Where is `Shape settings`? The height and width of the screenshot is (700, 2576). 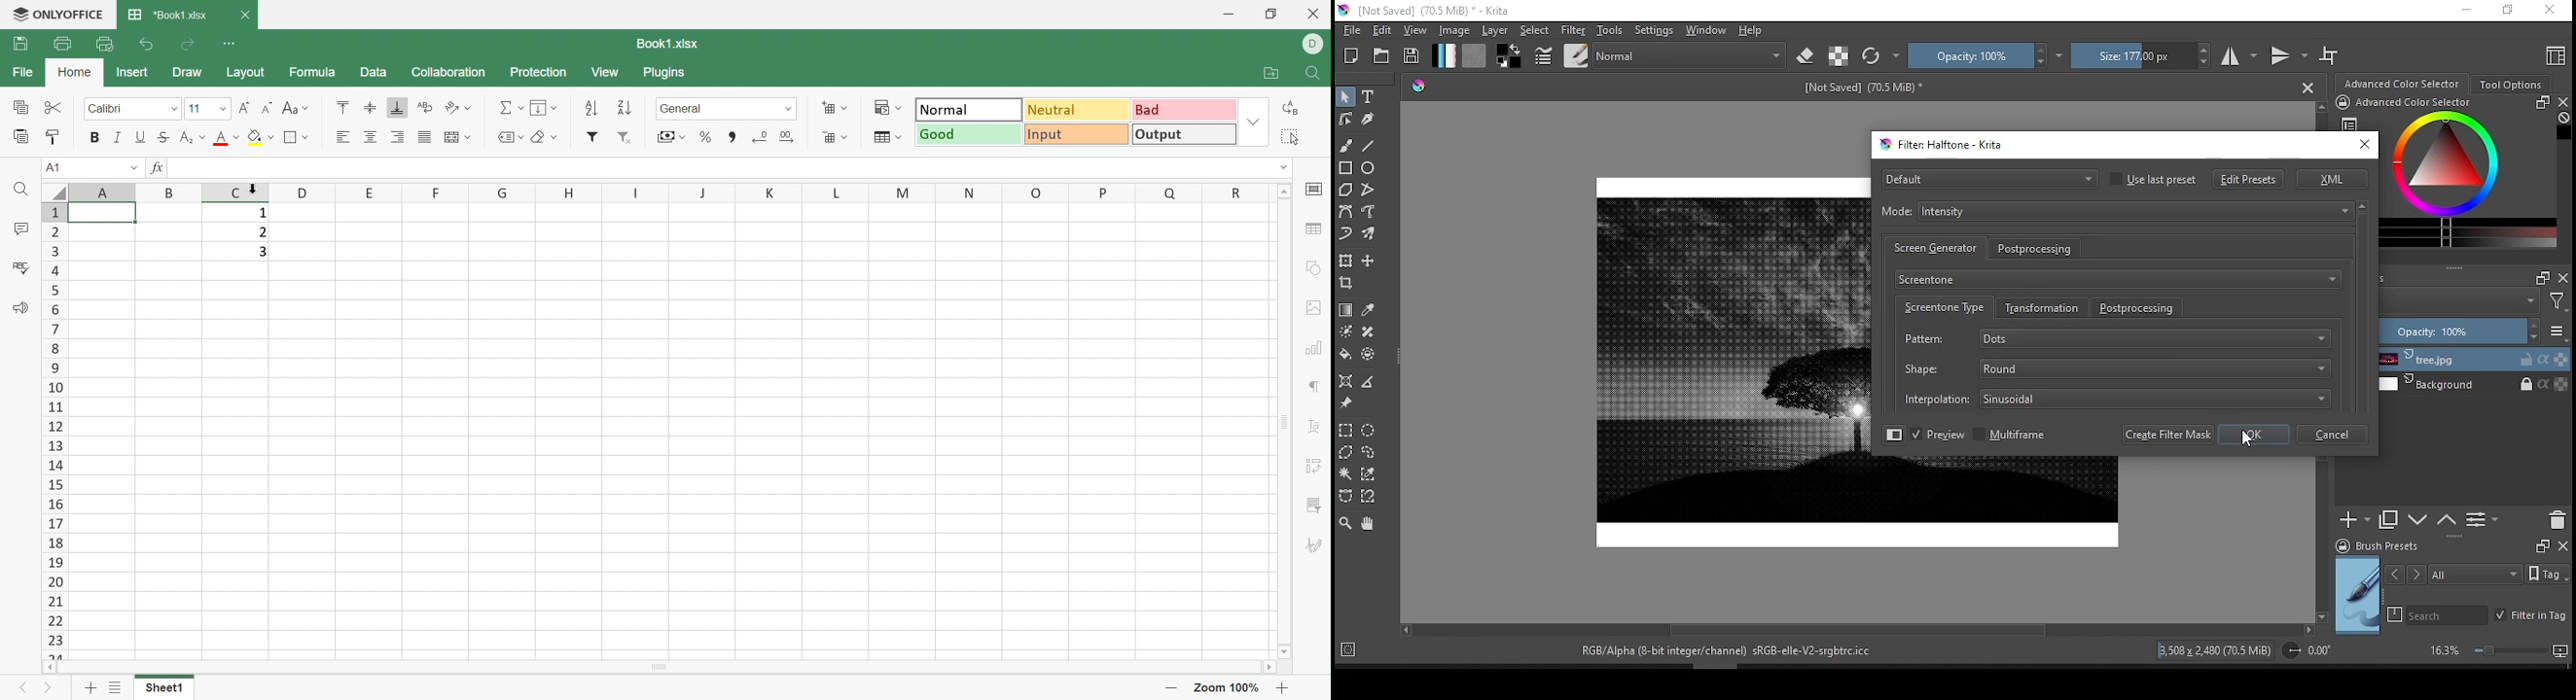
Shape settings is located at coordinates (1315, 267).